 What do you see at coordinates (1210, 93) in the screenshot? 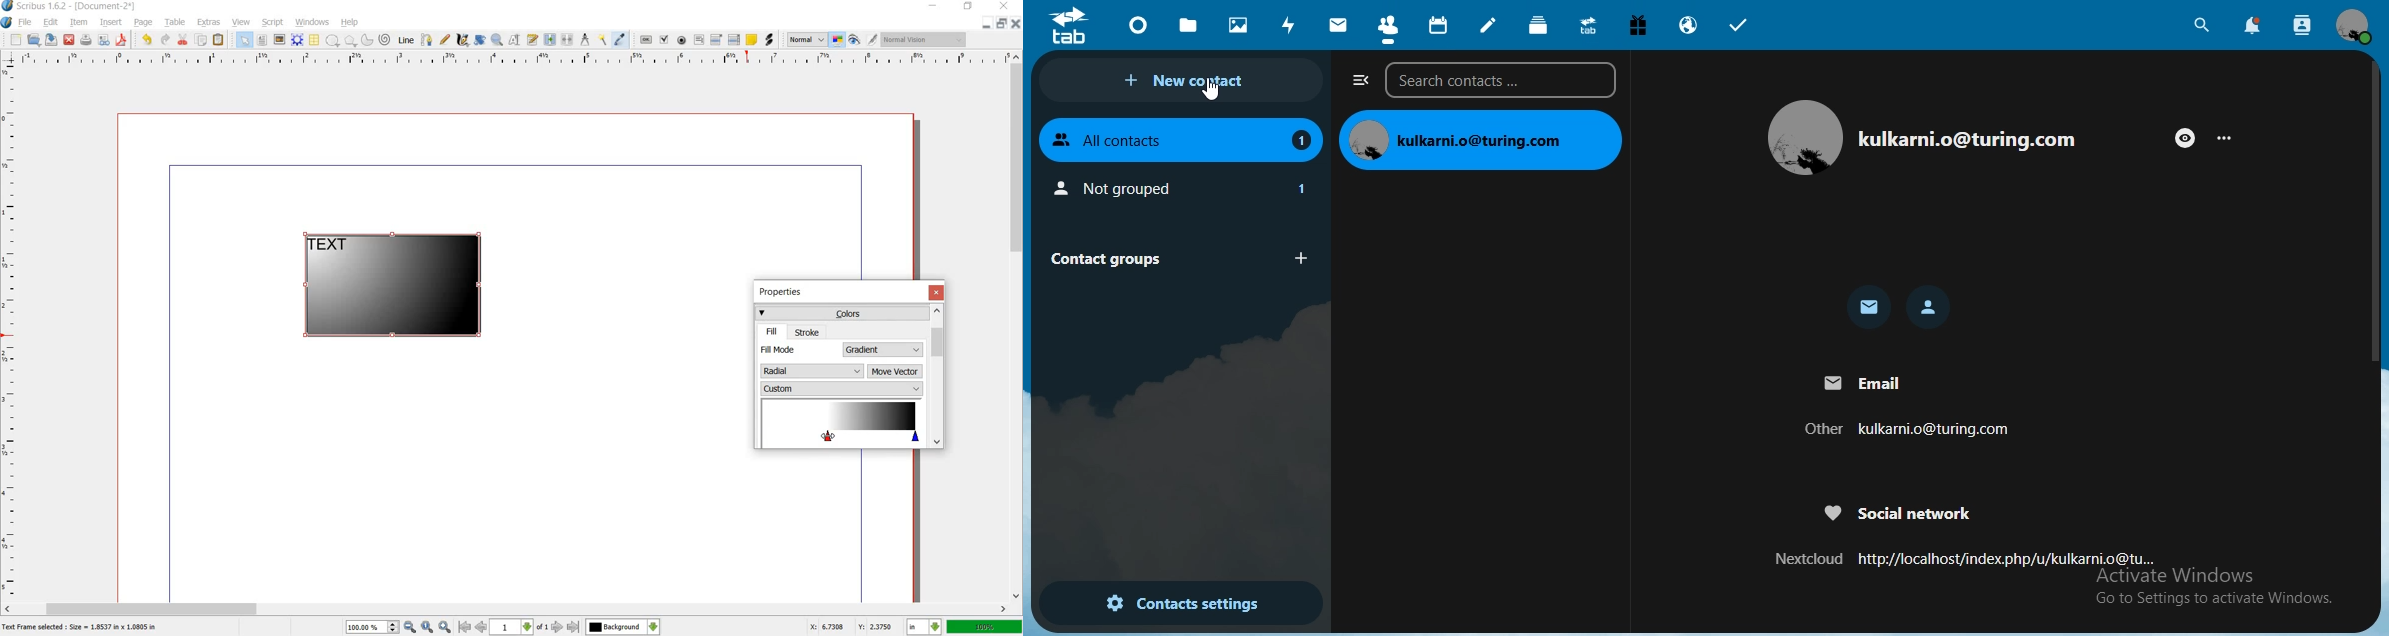
I see `cursor` at bounding box center [1210, 93].